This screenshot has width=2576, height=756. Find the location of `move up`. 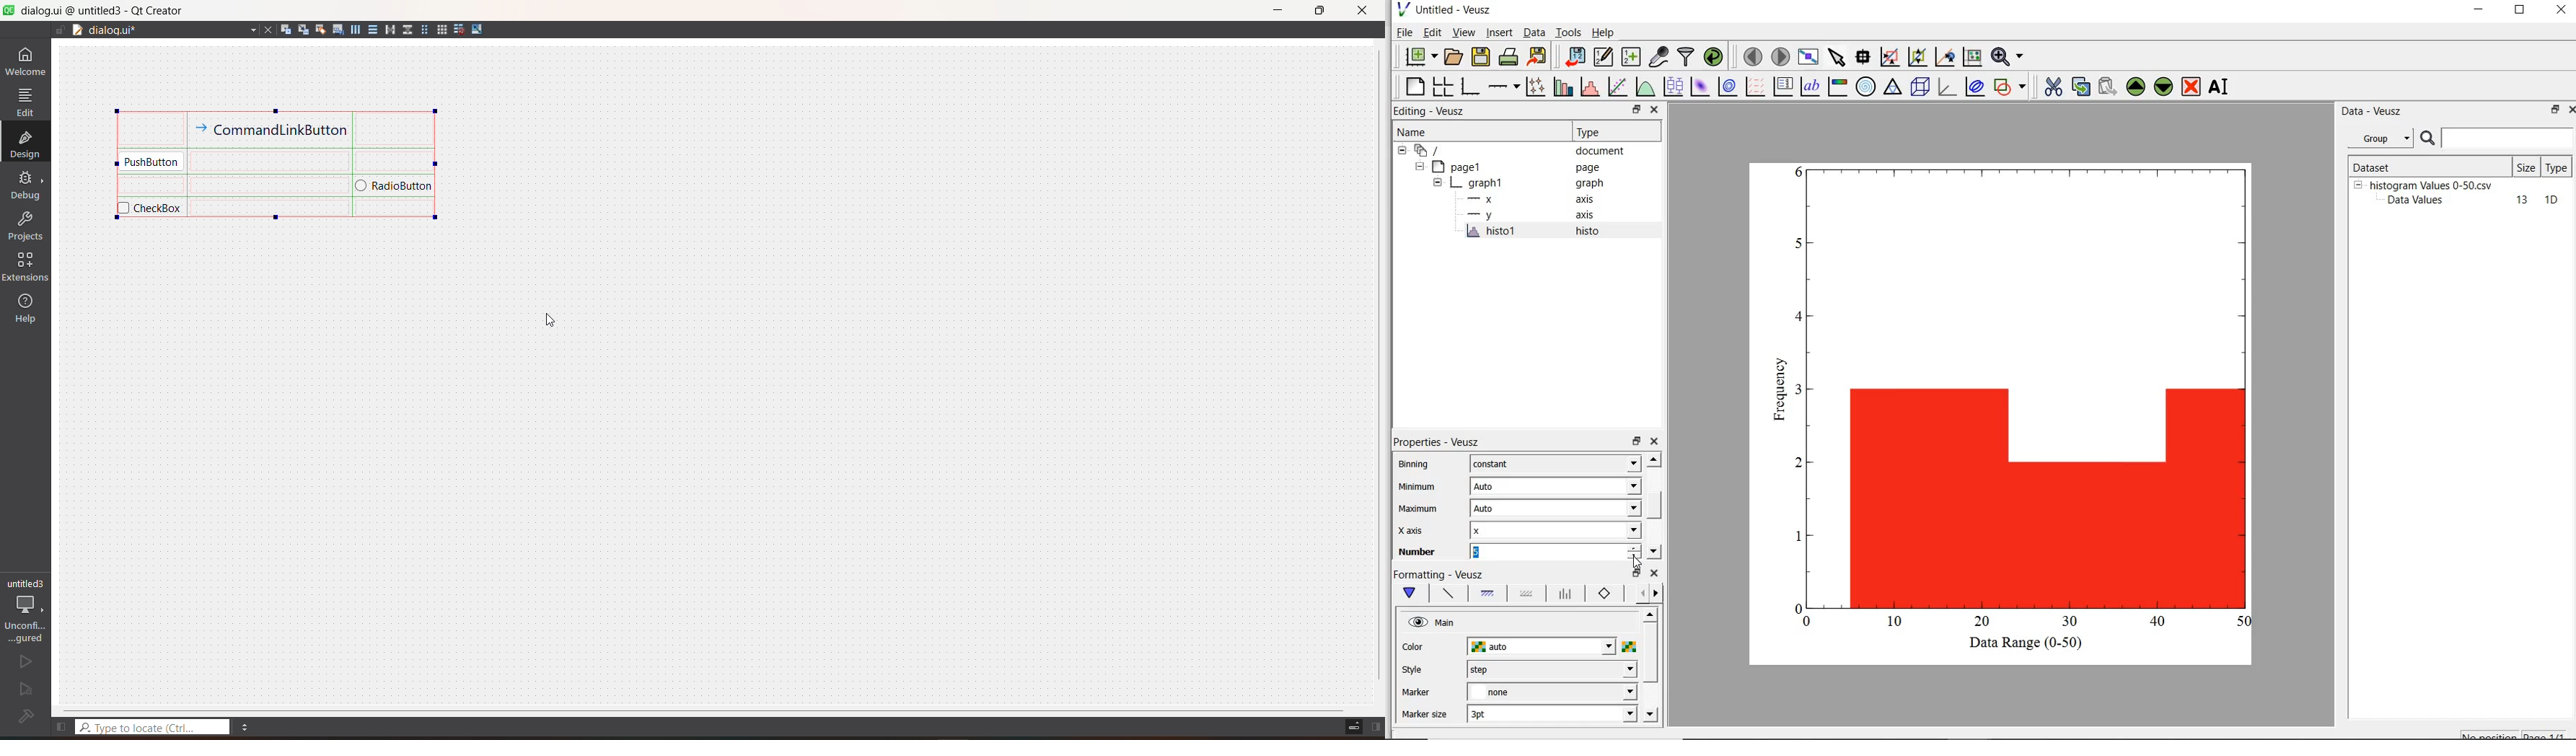

move up is located at coordinates (1649, 614).